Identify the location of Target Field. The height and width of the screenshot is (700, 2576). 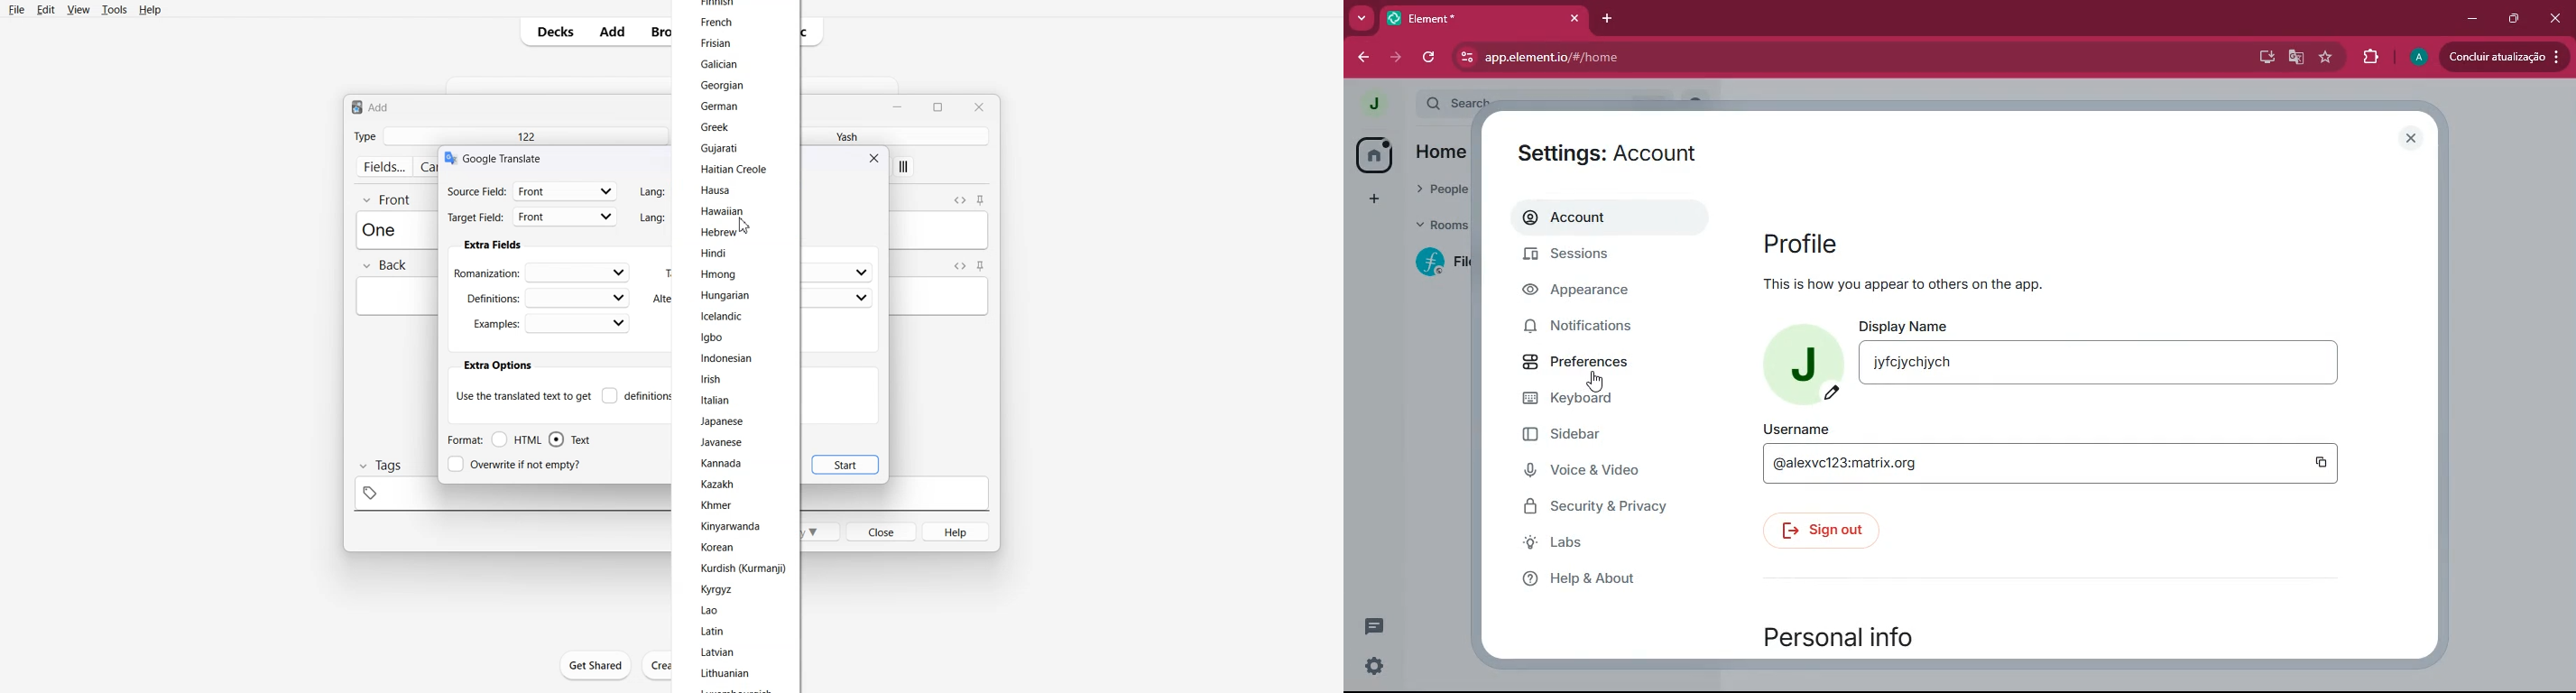
(533, 218).